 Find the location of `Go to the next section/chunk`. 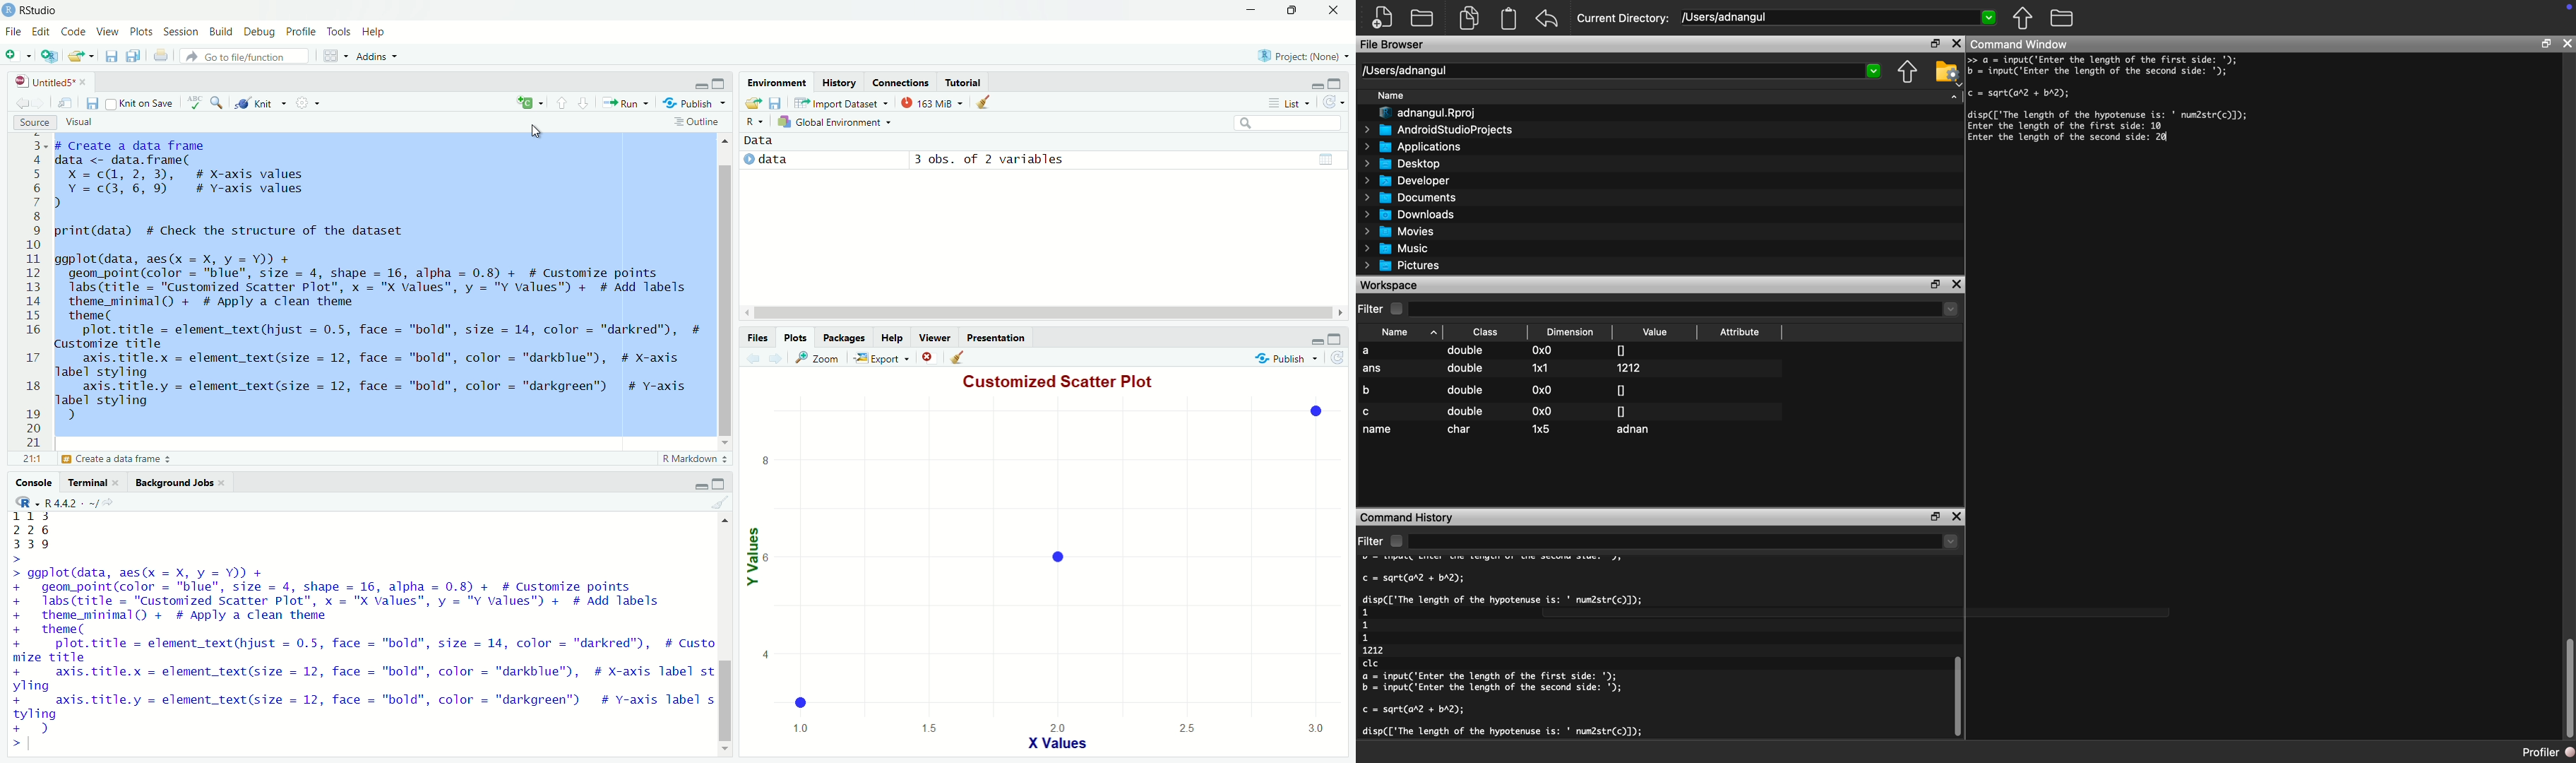

Go to the next section/chunk is located at coordinates (583, 102).